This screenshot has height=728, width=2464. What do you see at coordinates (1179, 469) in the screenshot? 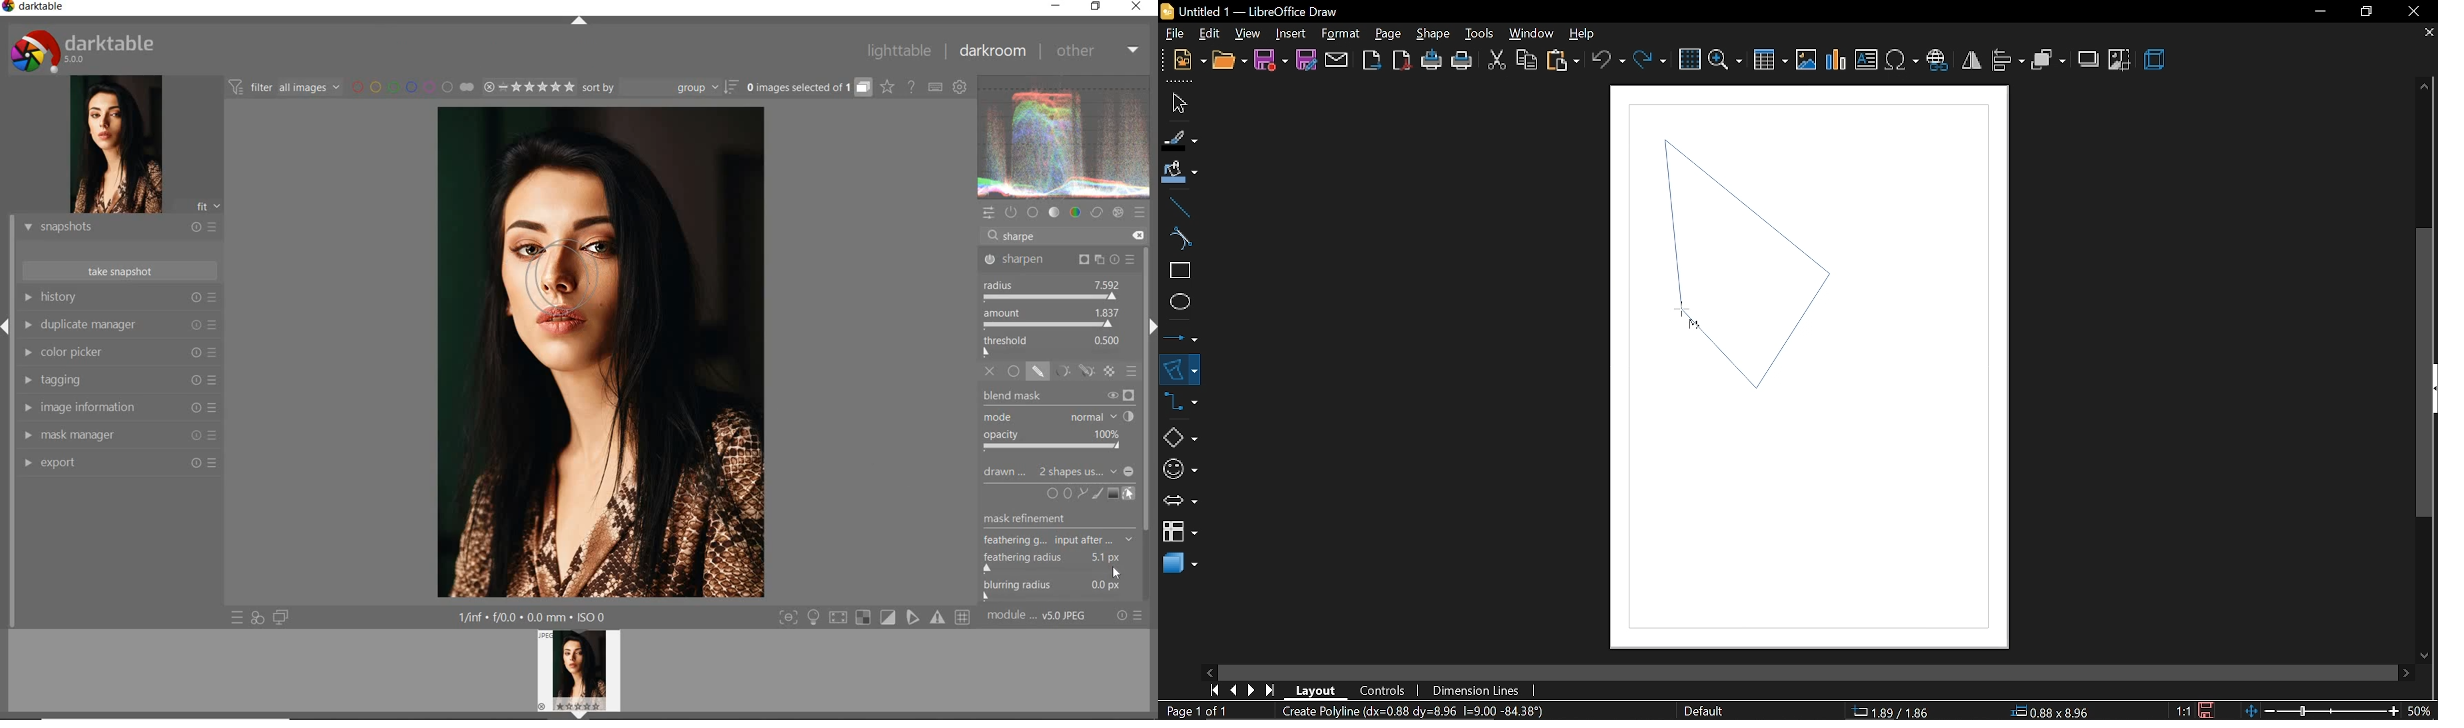
I see `symbol shapes` at bounding box center [1179, 469].